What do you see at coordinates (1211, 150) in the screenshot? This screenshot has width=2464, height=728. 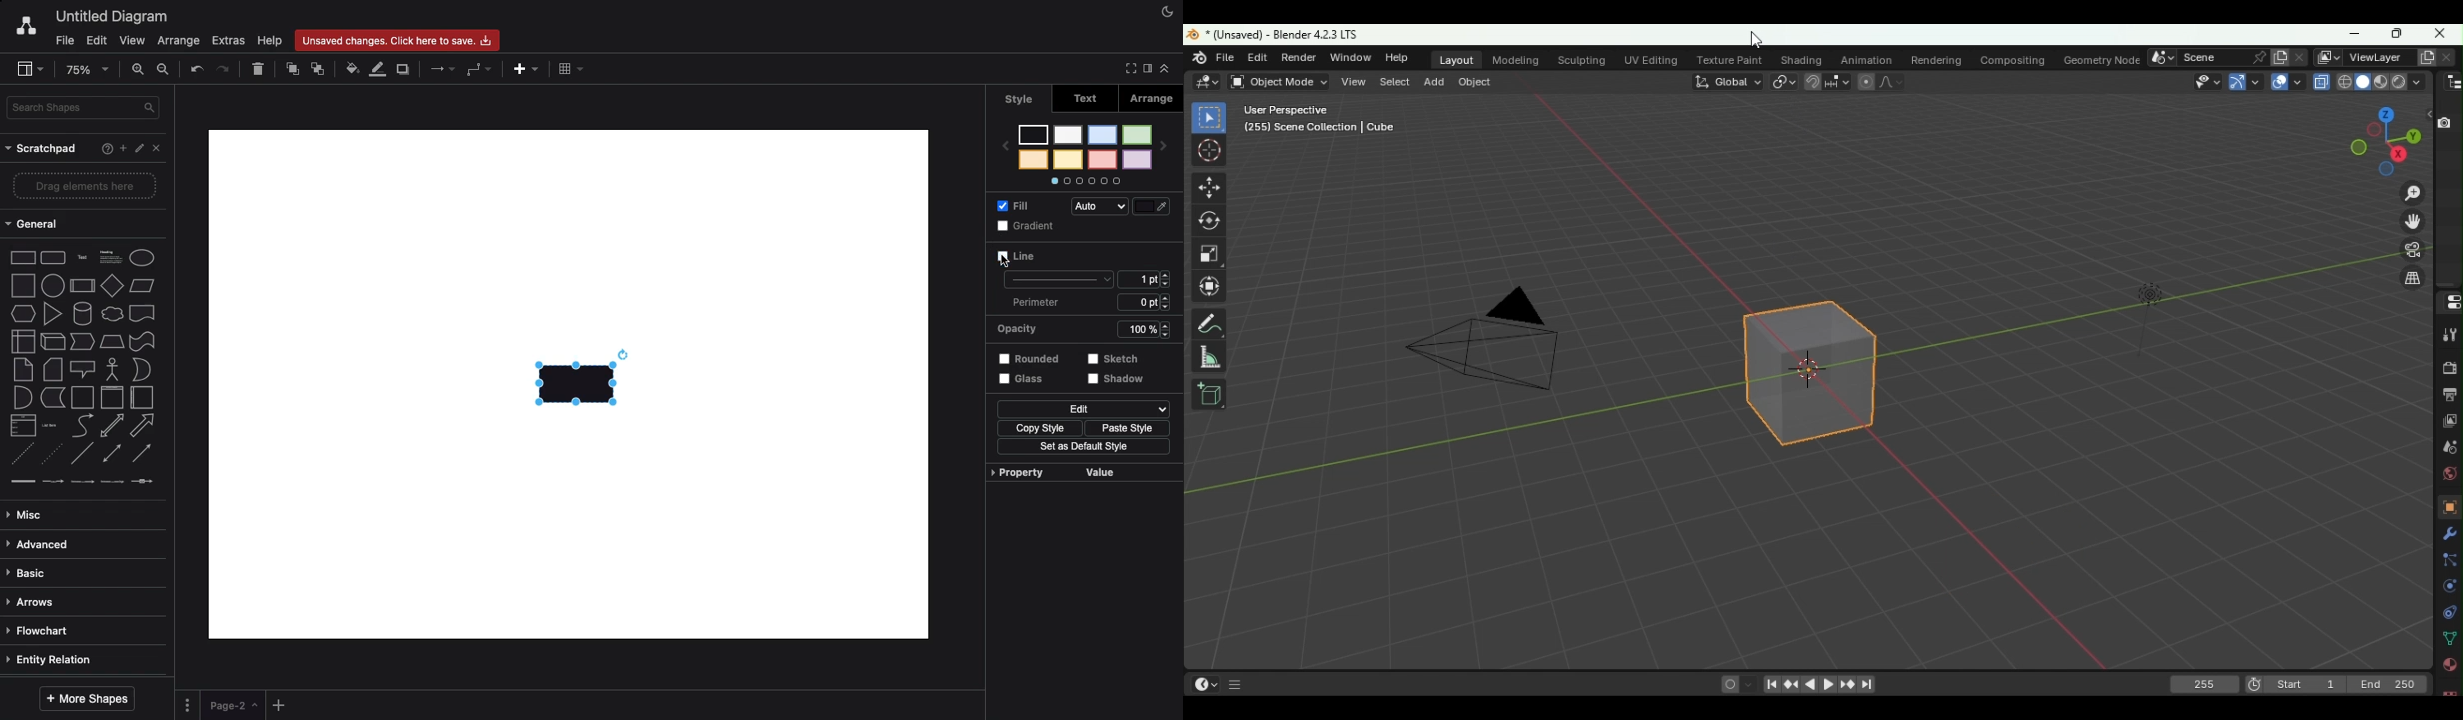 I see `Cursor` at bounding box center [1211, 150].